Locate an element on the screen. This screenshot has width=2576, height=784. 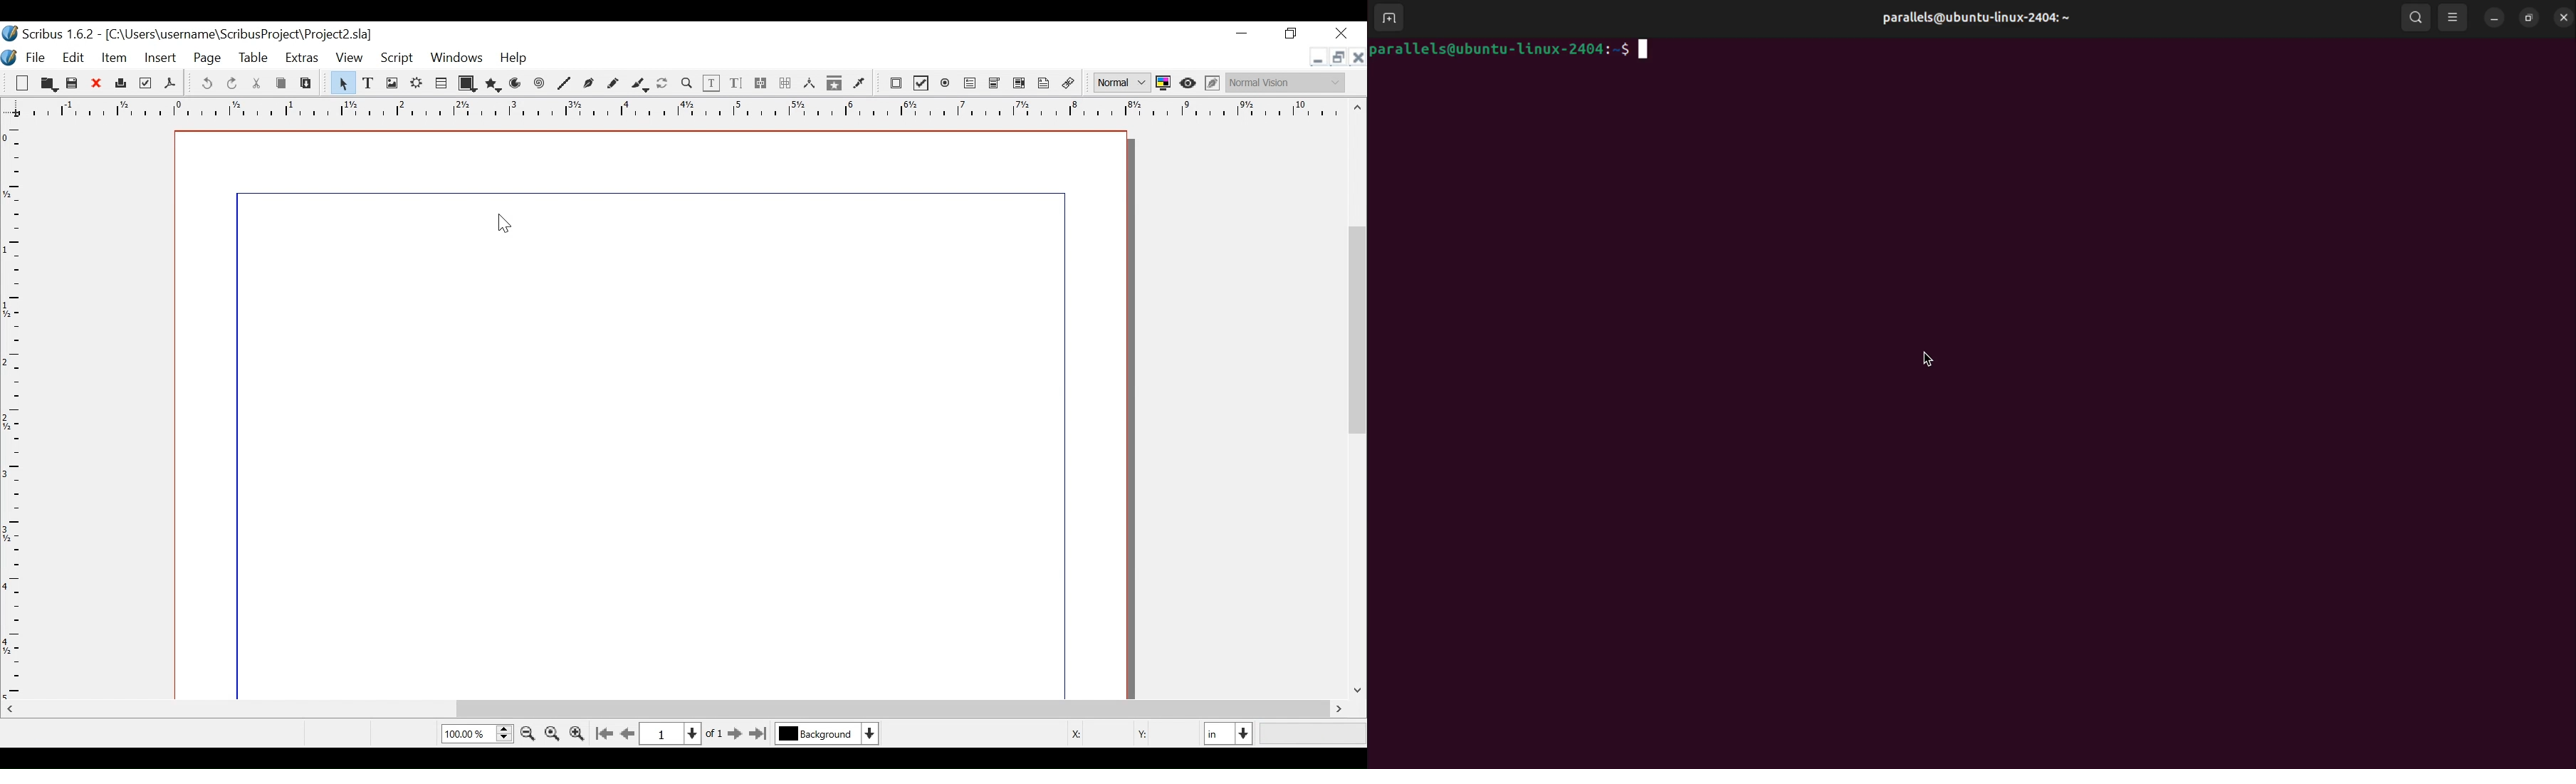
Print is located at coordinates (121, 84).